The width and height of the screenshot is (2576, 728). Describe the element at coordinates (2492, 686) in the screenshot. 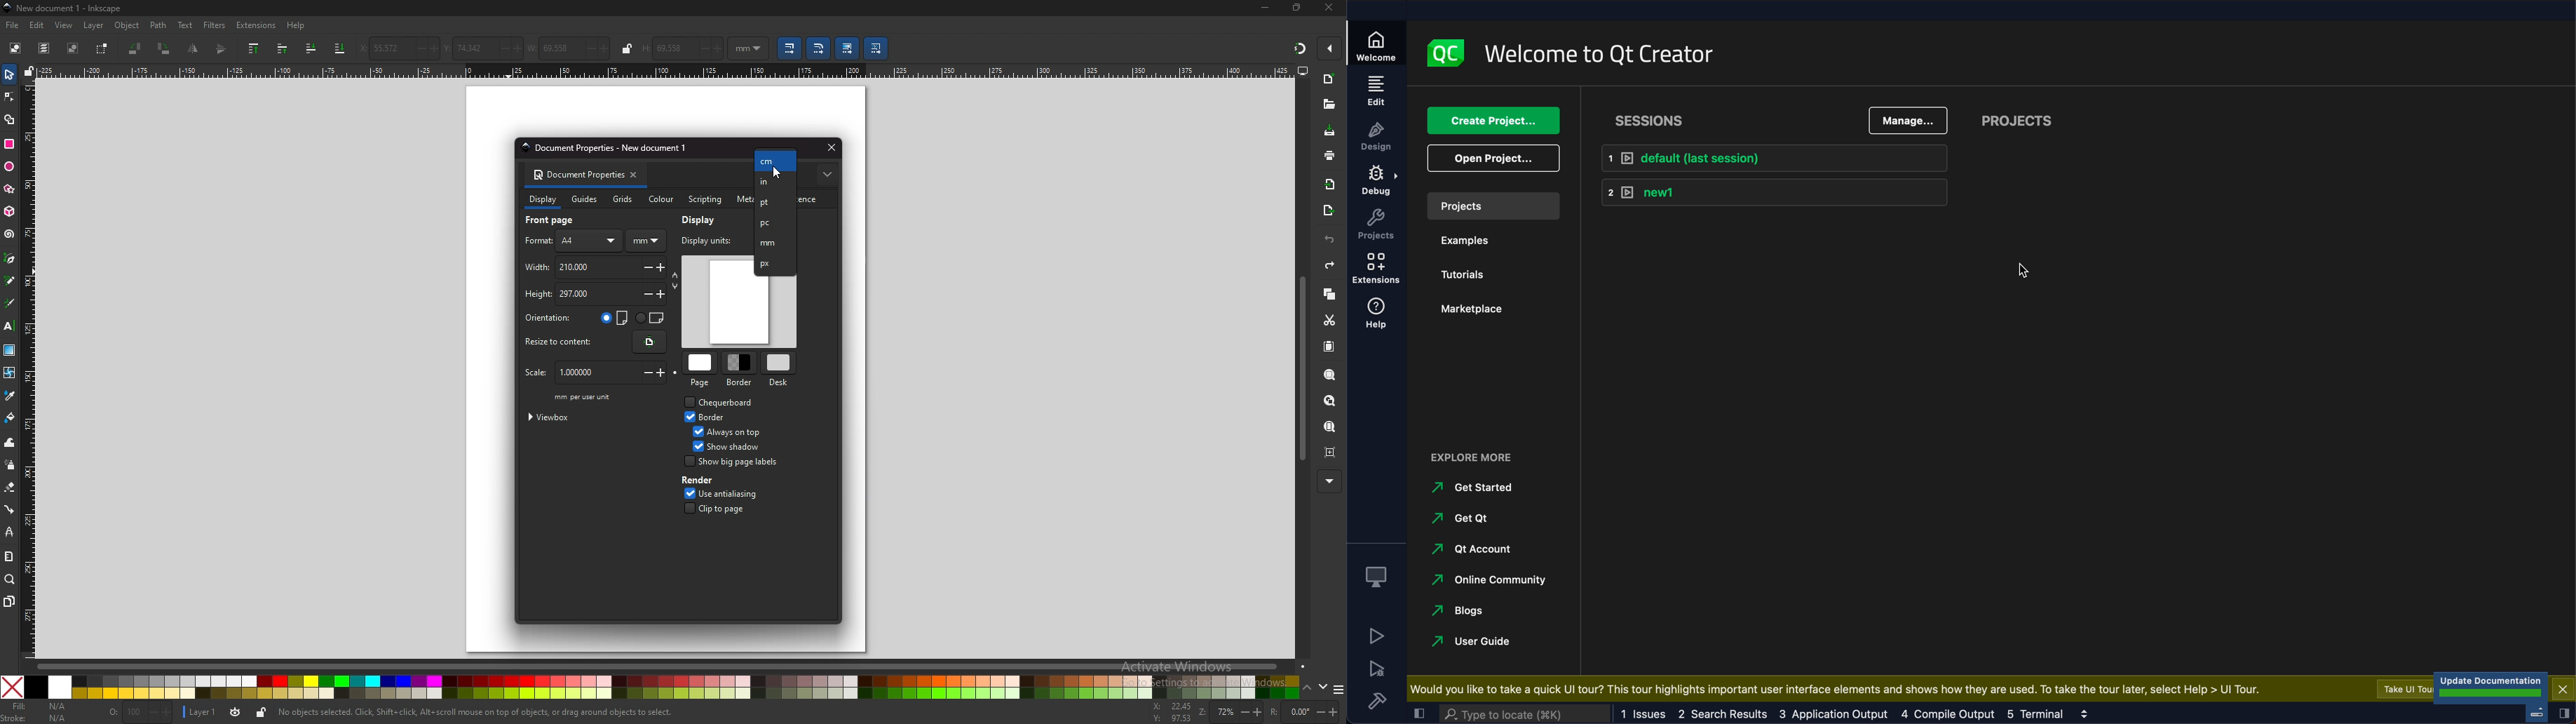

I see `Update documentation` at that location.